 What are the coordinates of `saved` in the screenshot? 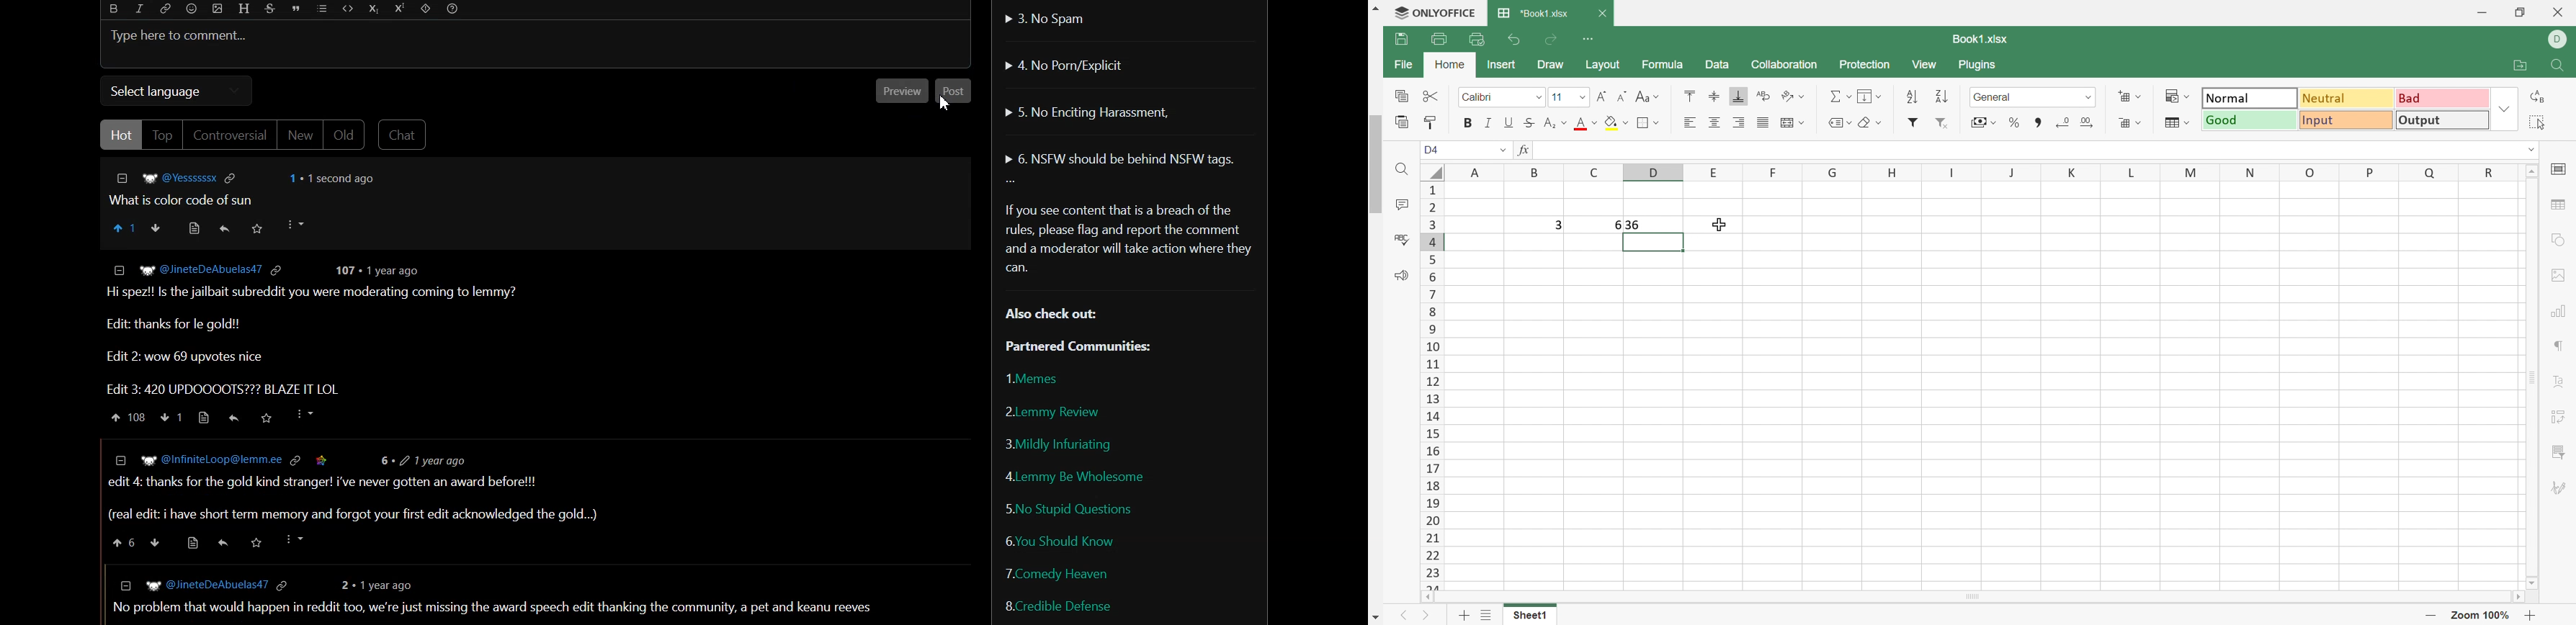 It's located at (263, 543).